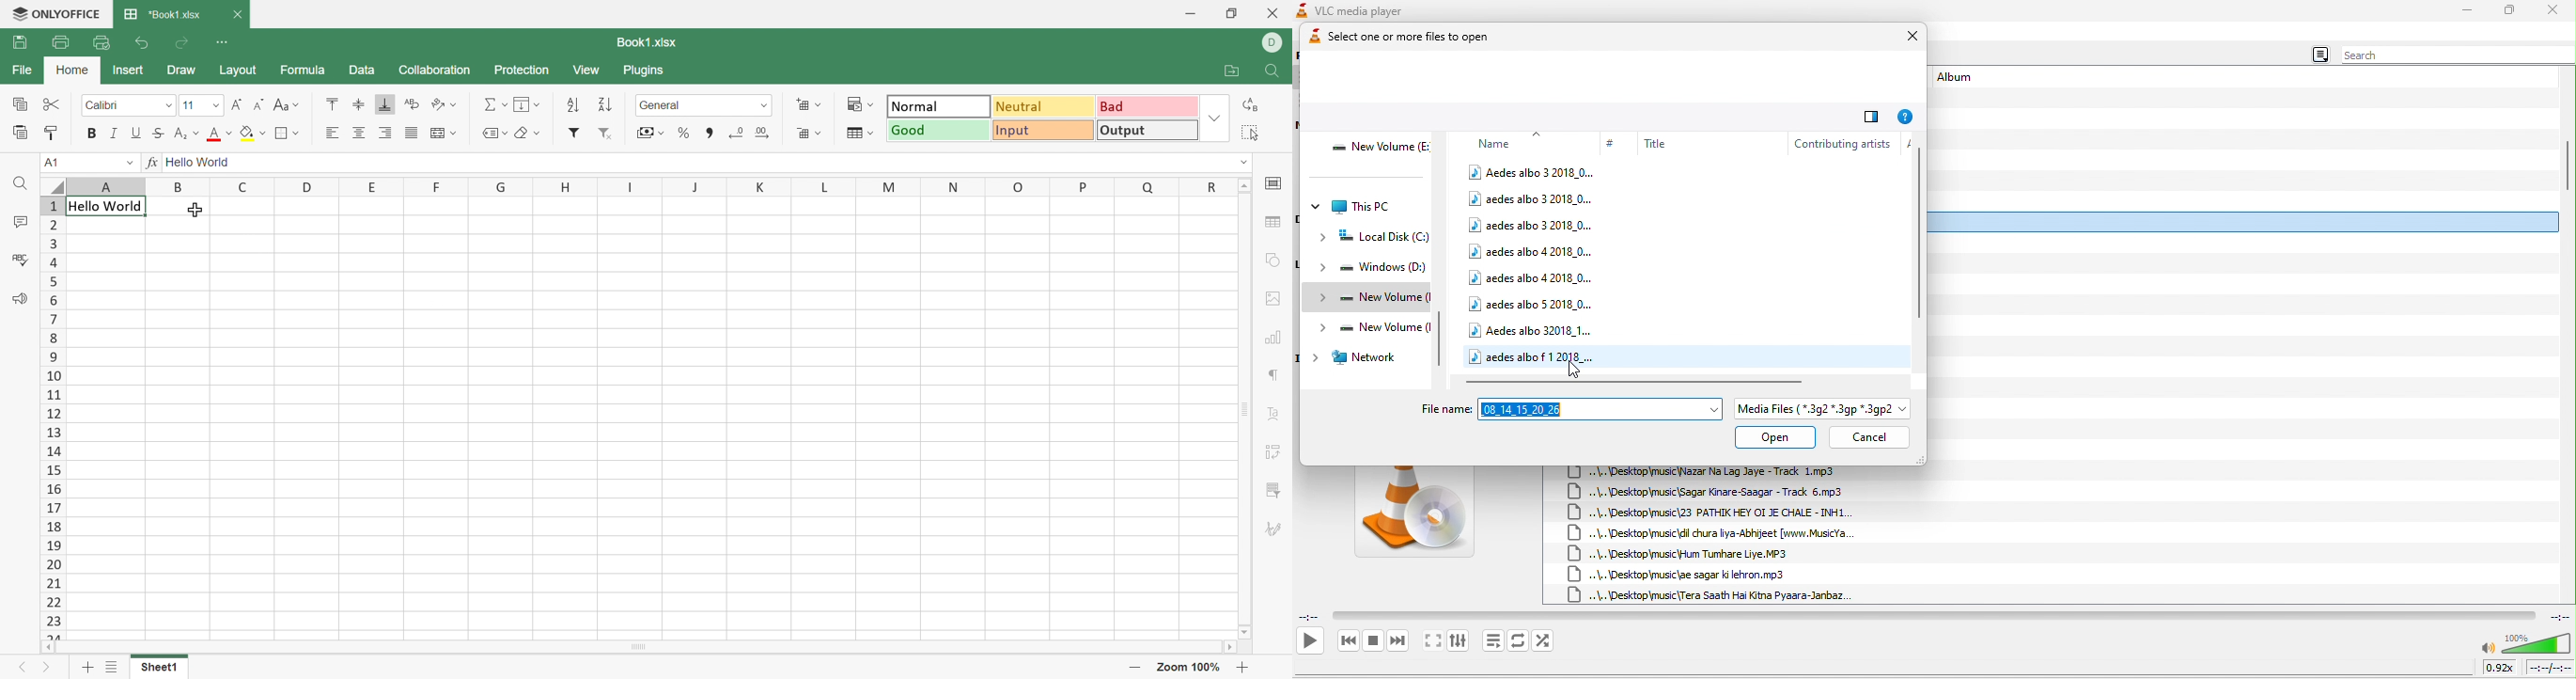 The image size is (2576, 700). What do you see at coordinates (50, 647) in the screenshot?
I see `Scroll Left` at bounding box center [50, 647].